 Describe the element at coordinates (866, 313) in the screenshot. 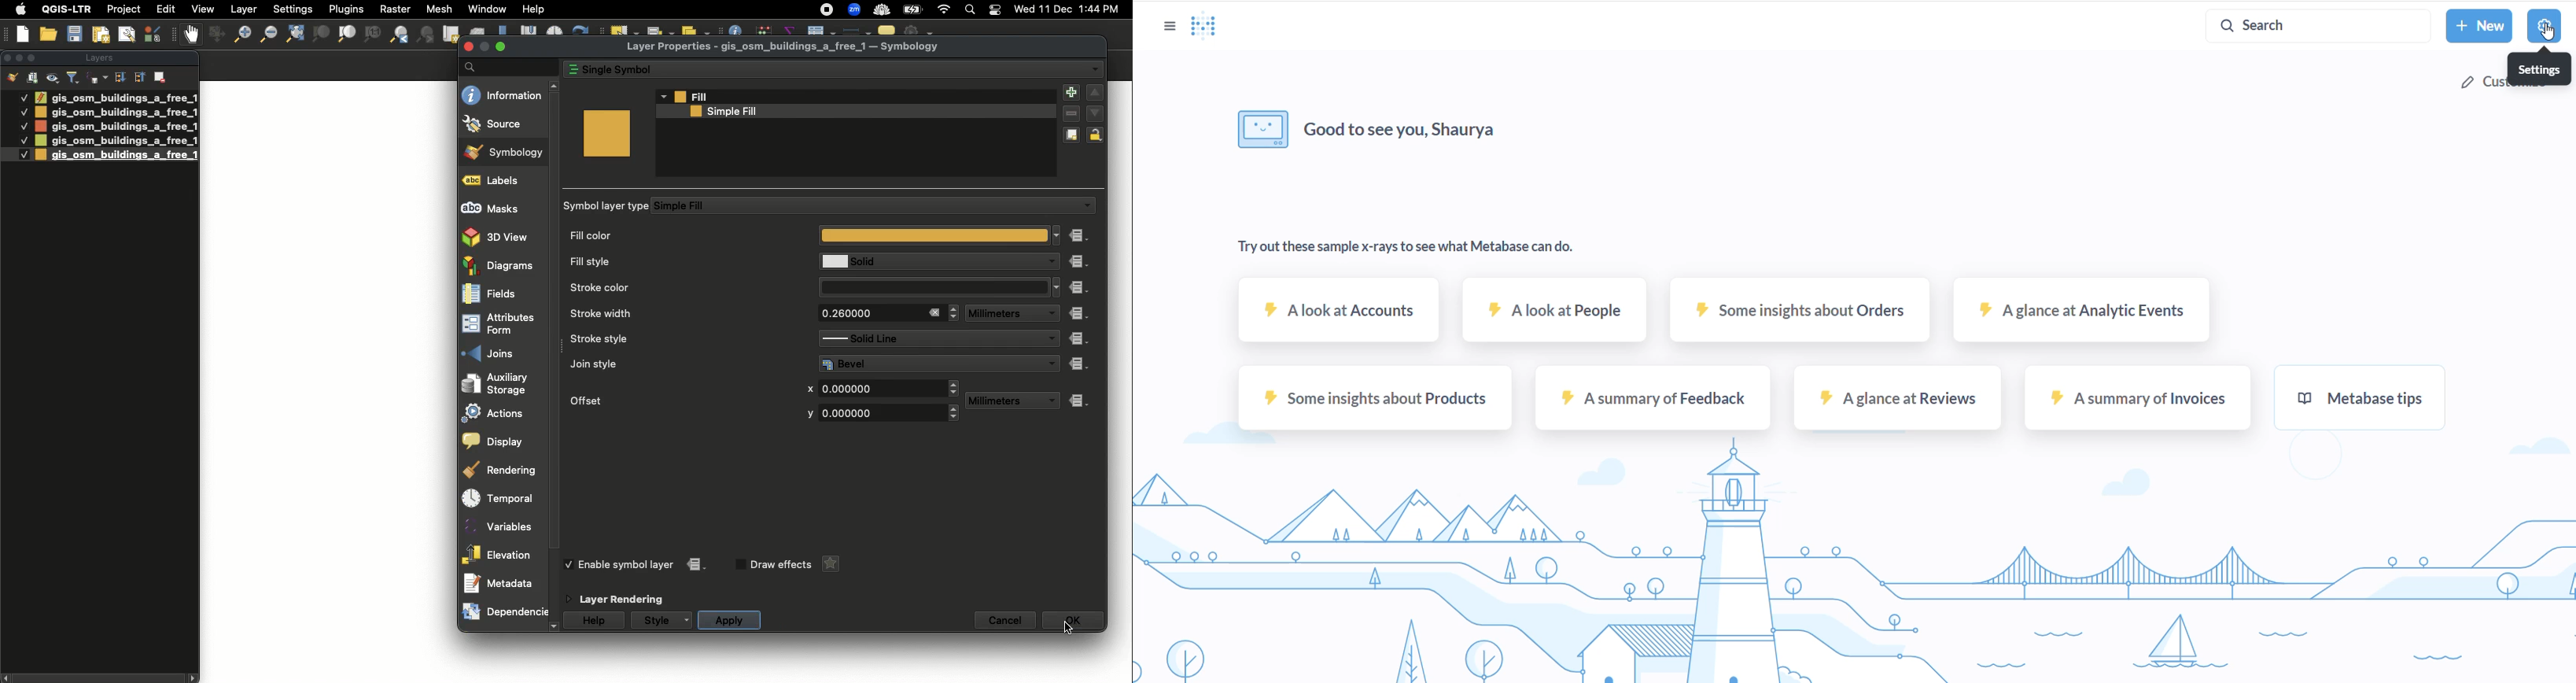

I see `0.260000` at that location.